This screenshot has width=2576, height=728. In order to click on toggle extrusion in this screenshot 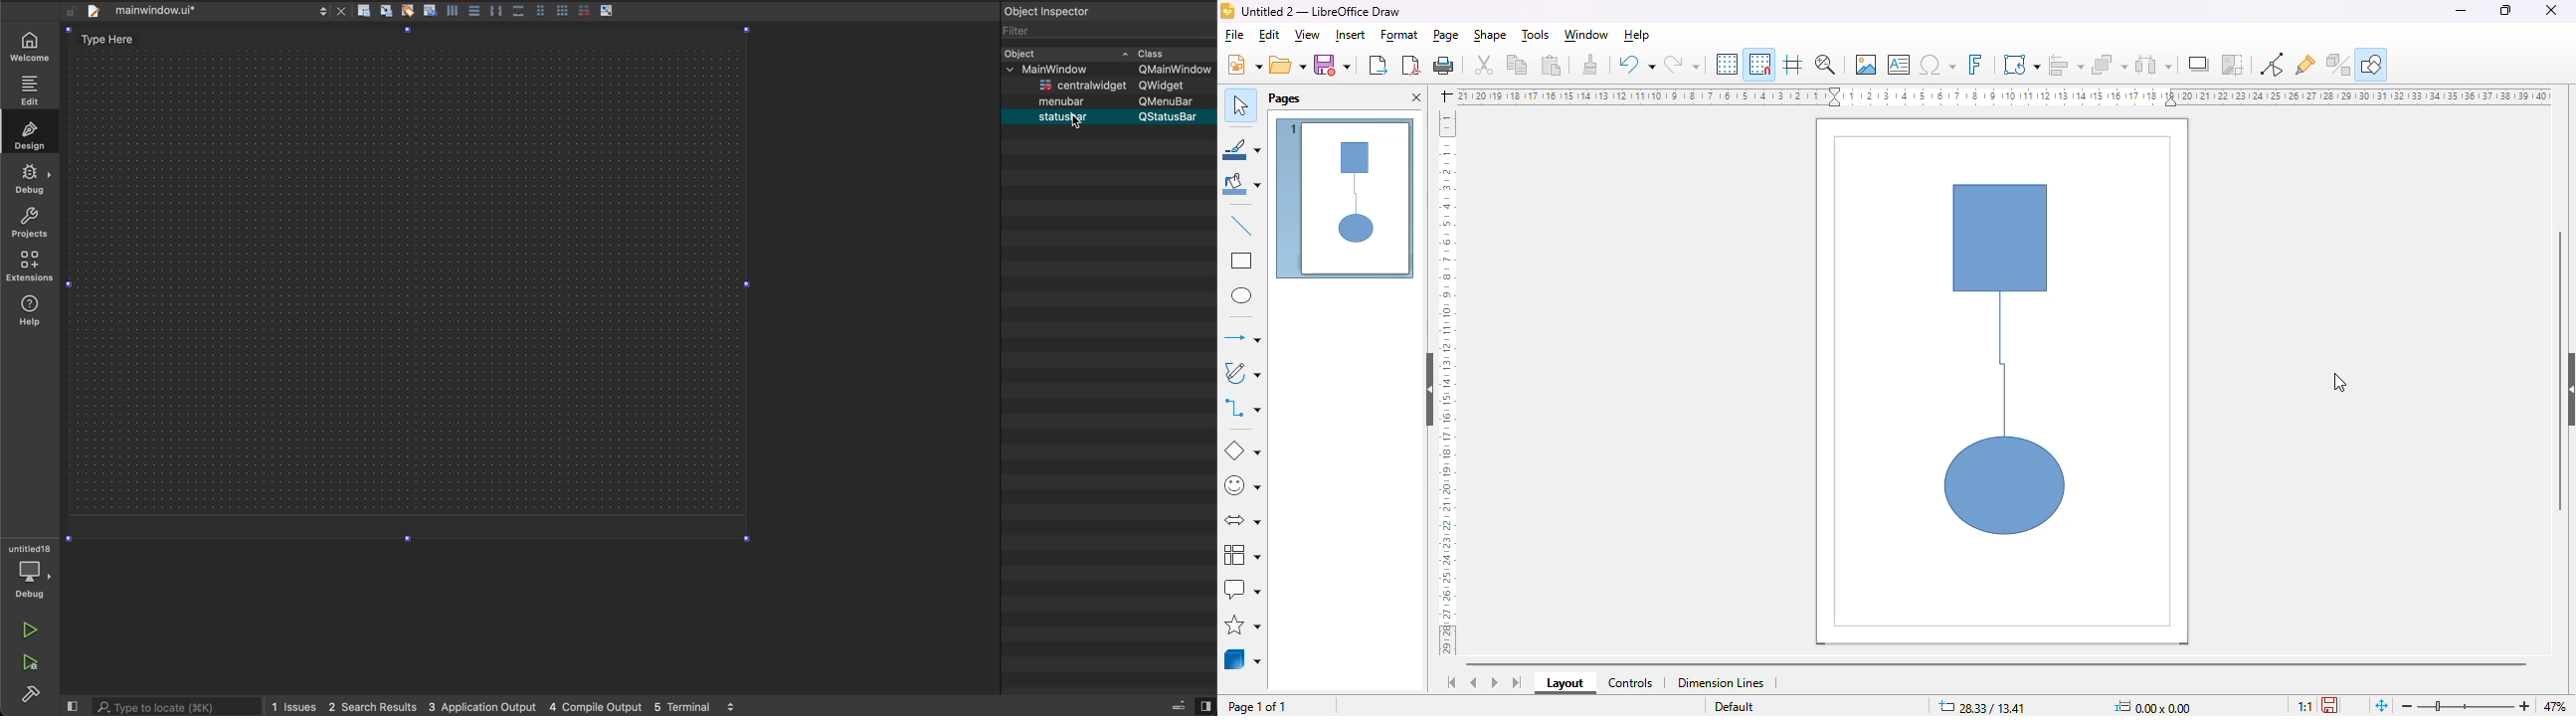, I will do `click(2339, 65)`.